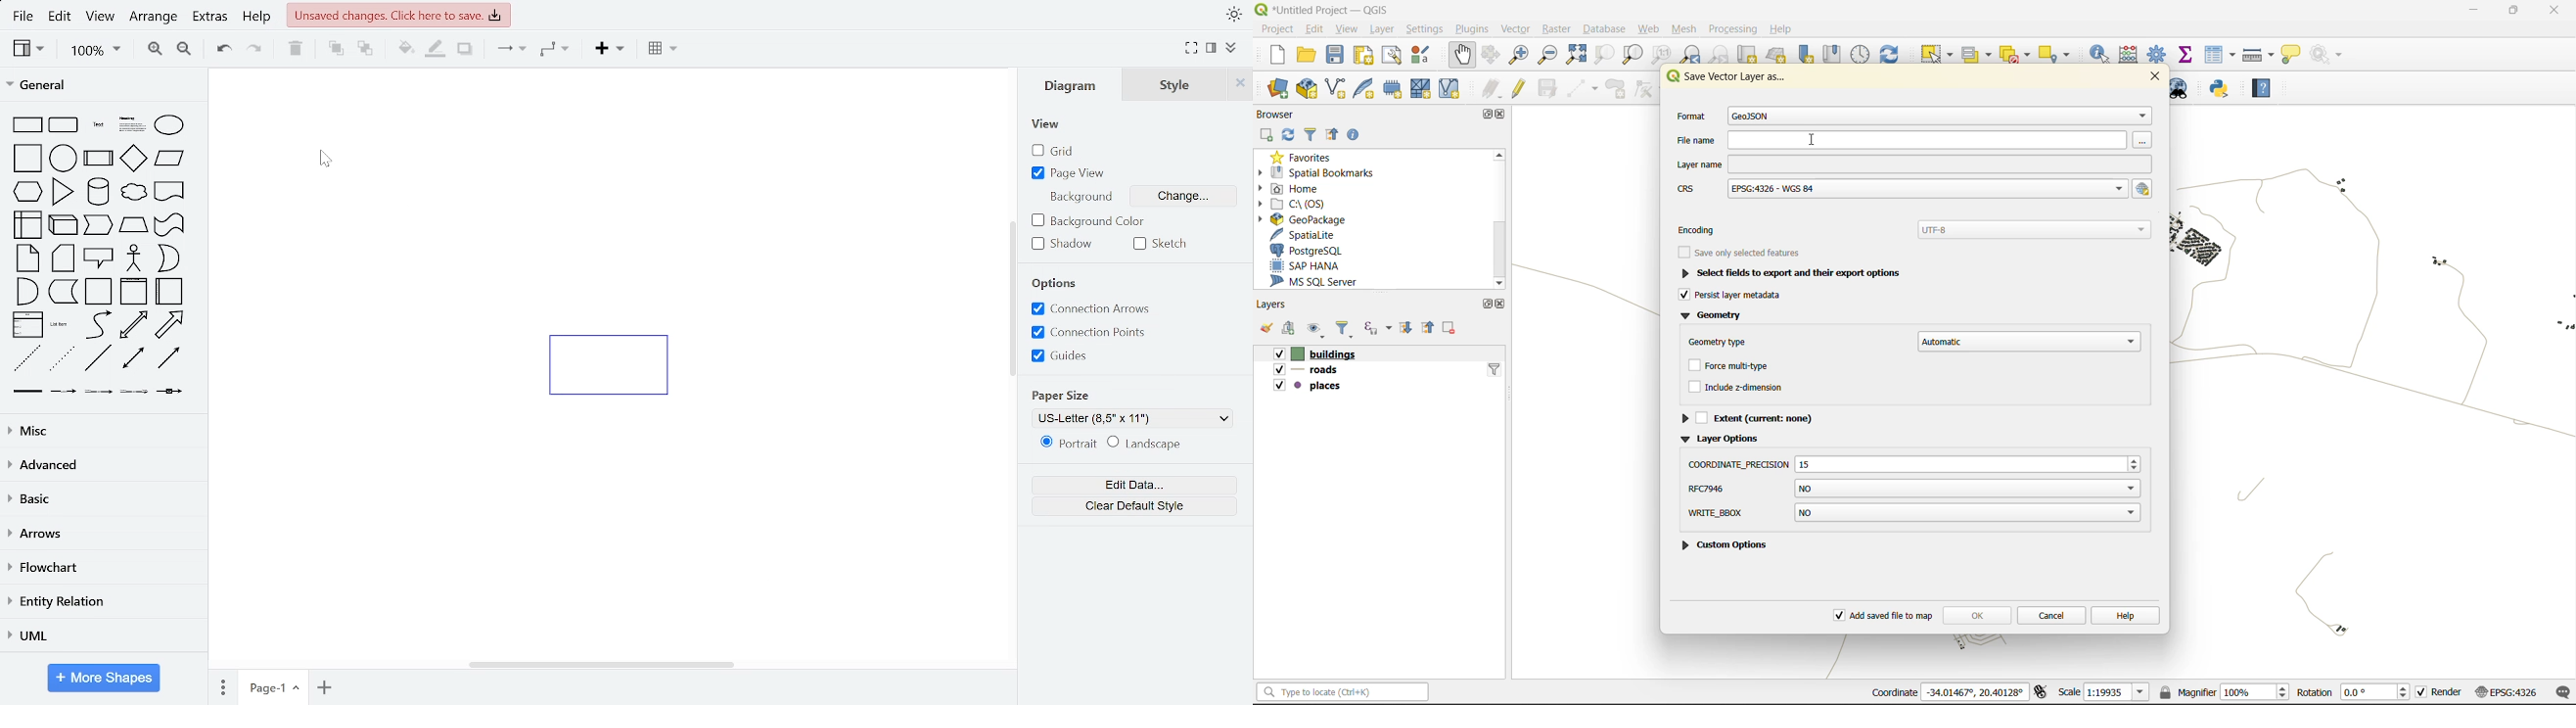 The image size is (2576, 728). Describe the element at coordinates (1492, 113) in the screenshot. I see `maximize` at that location.